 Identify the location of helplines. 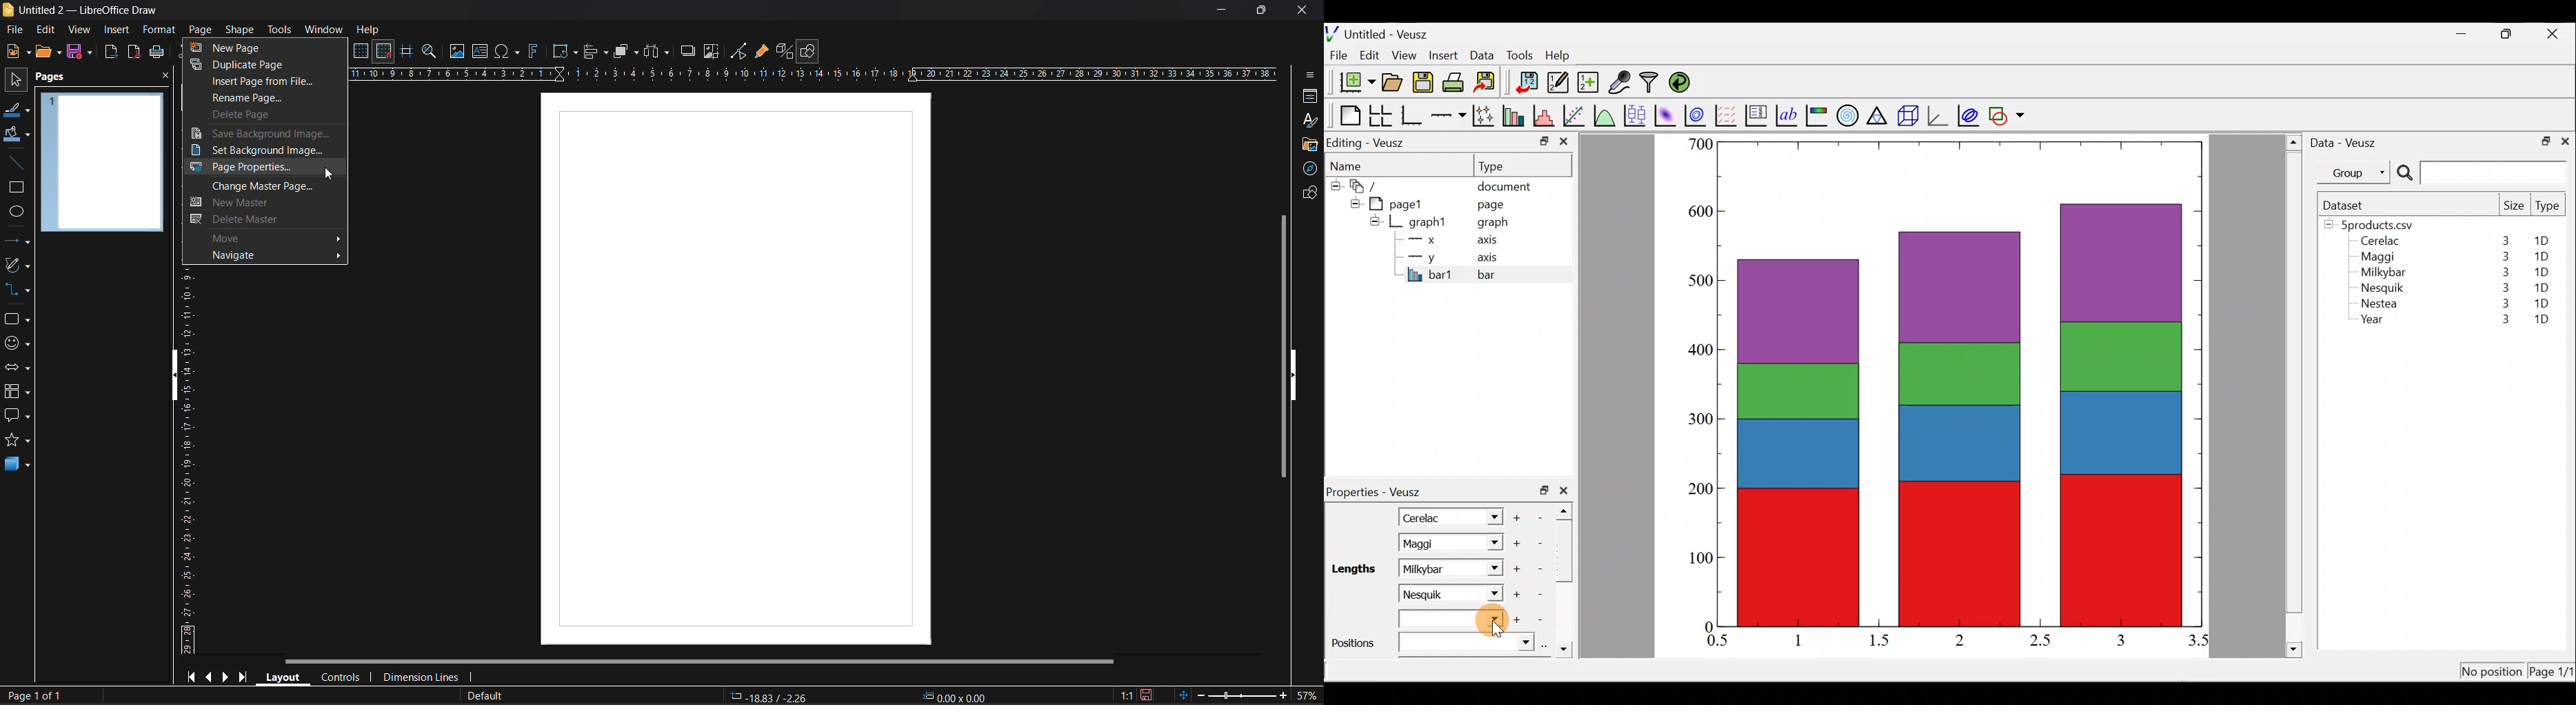
(405, 51).